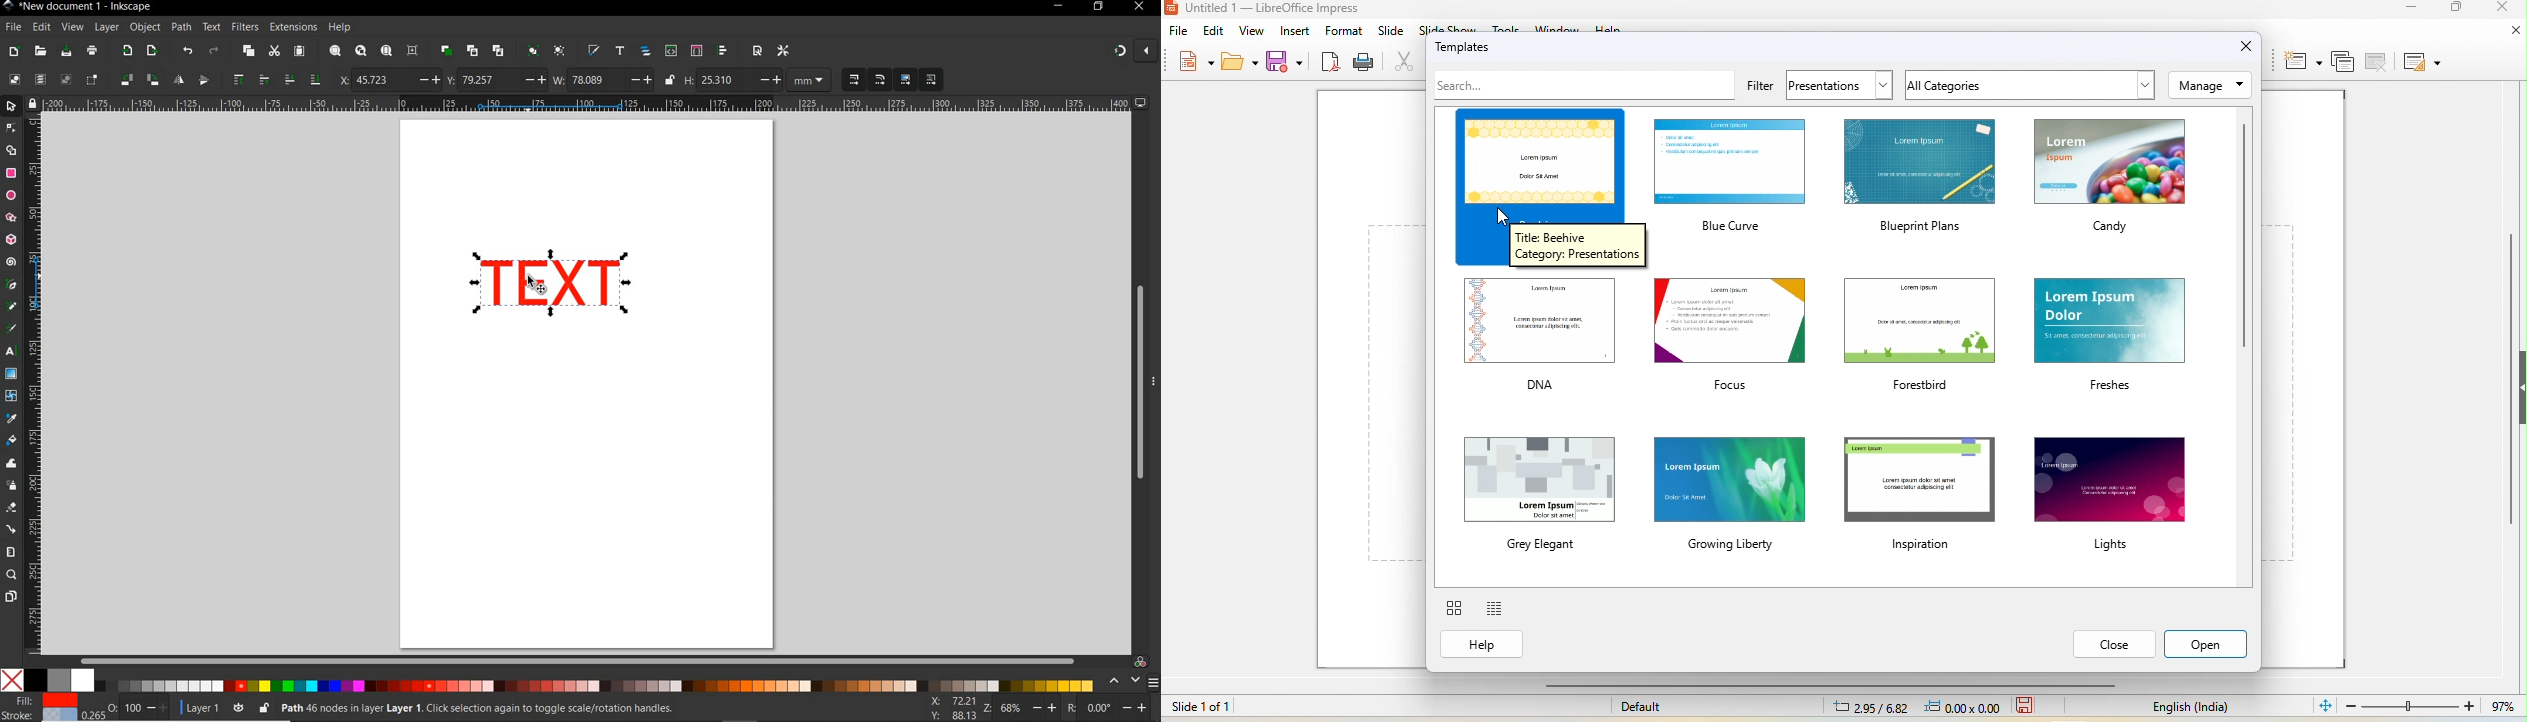  I want to click on GRADIENT TOOL, so click(11, 373).